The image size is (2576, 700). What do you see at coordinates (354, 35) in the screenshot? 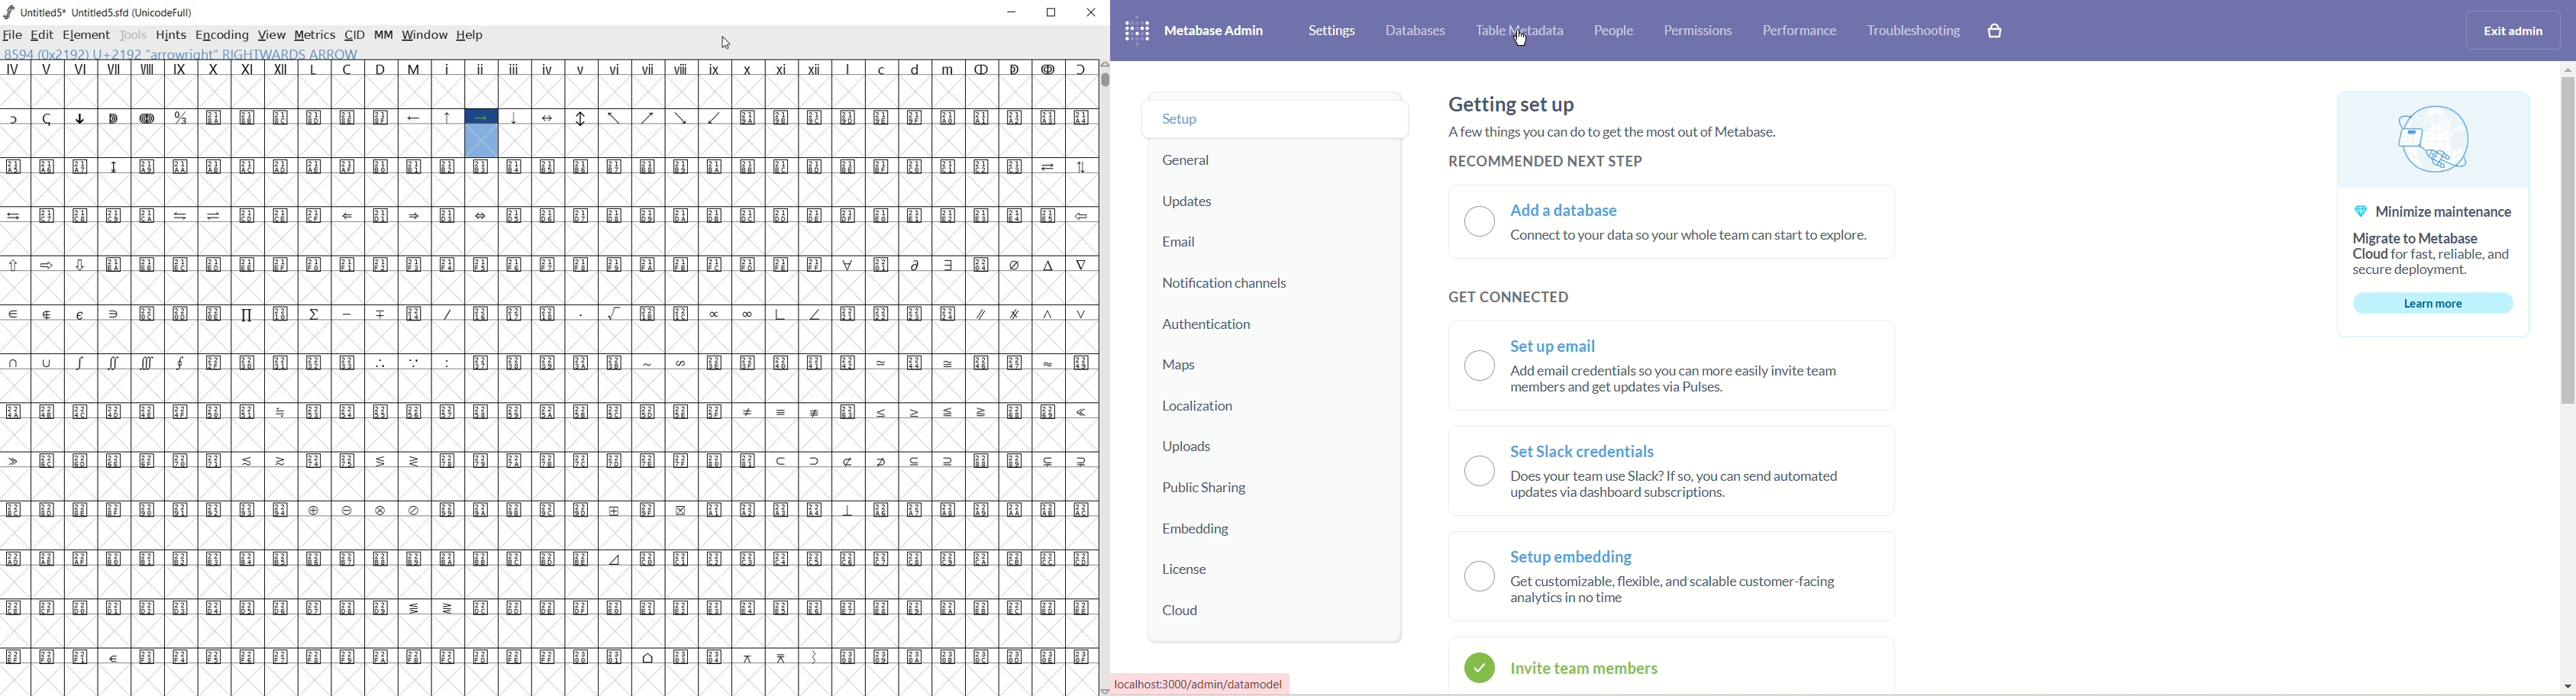
I see `CID` at bounding box center [354, 35].